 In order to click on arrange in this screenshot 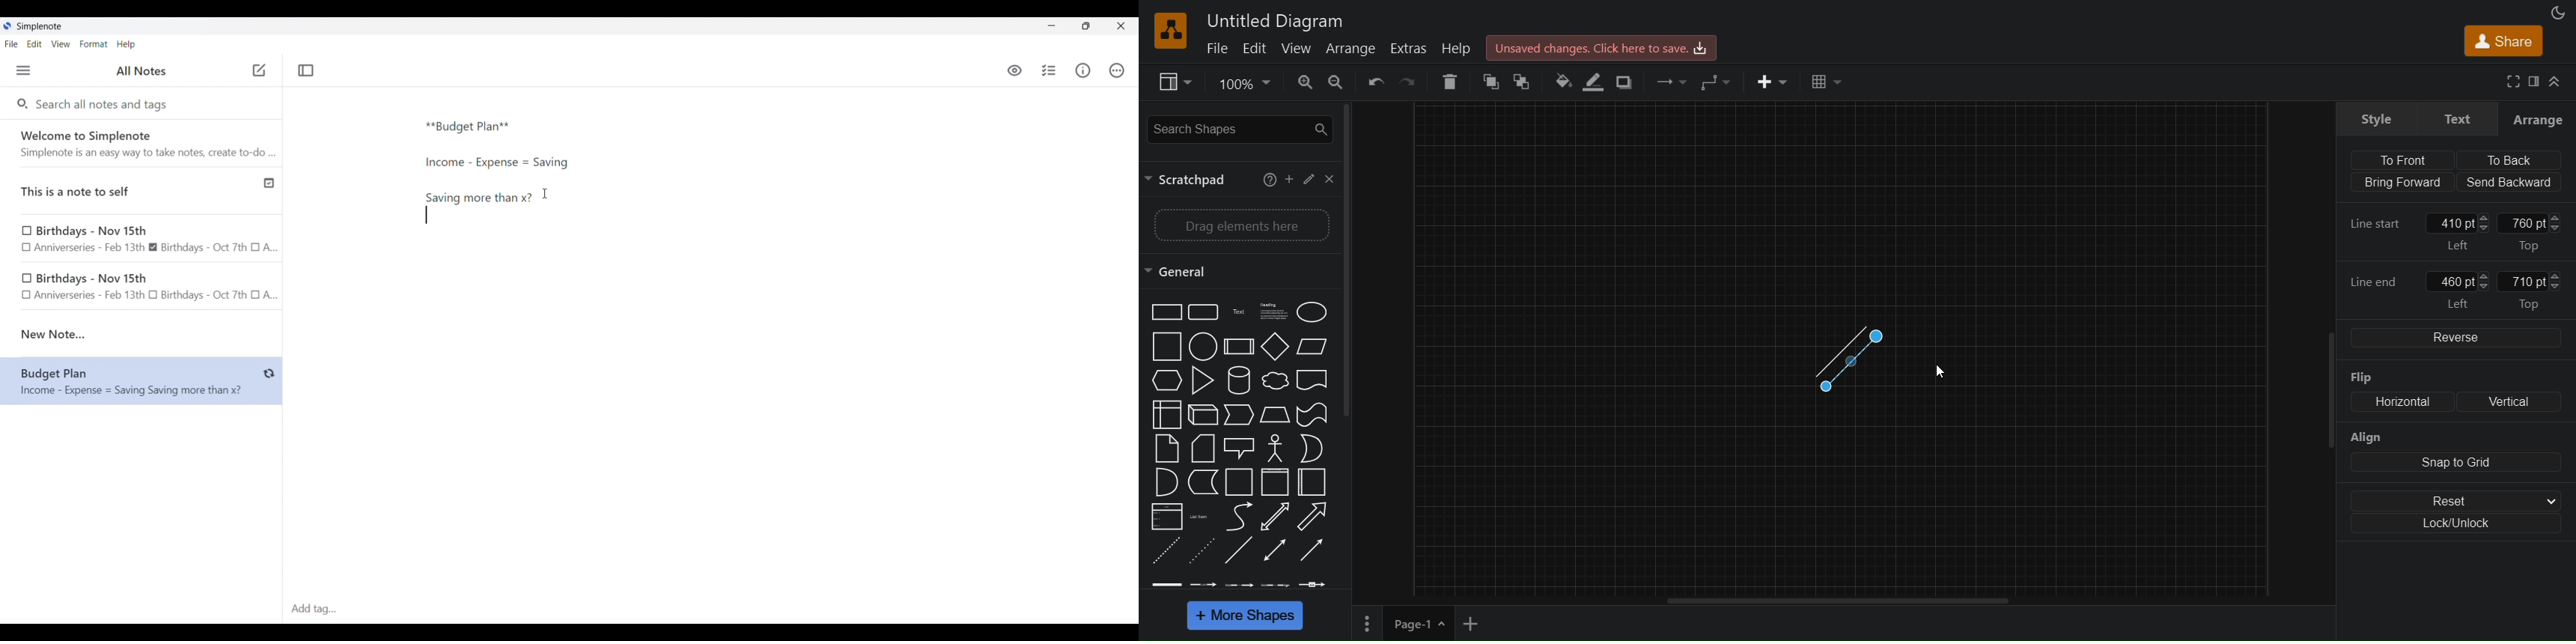, I will do `click(1352, 48)`.